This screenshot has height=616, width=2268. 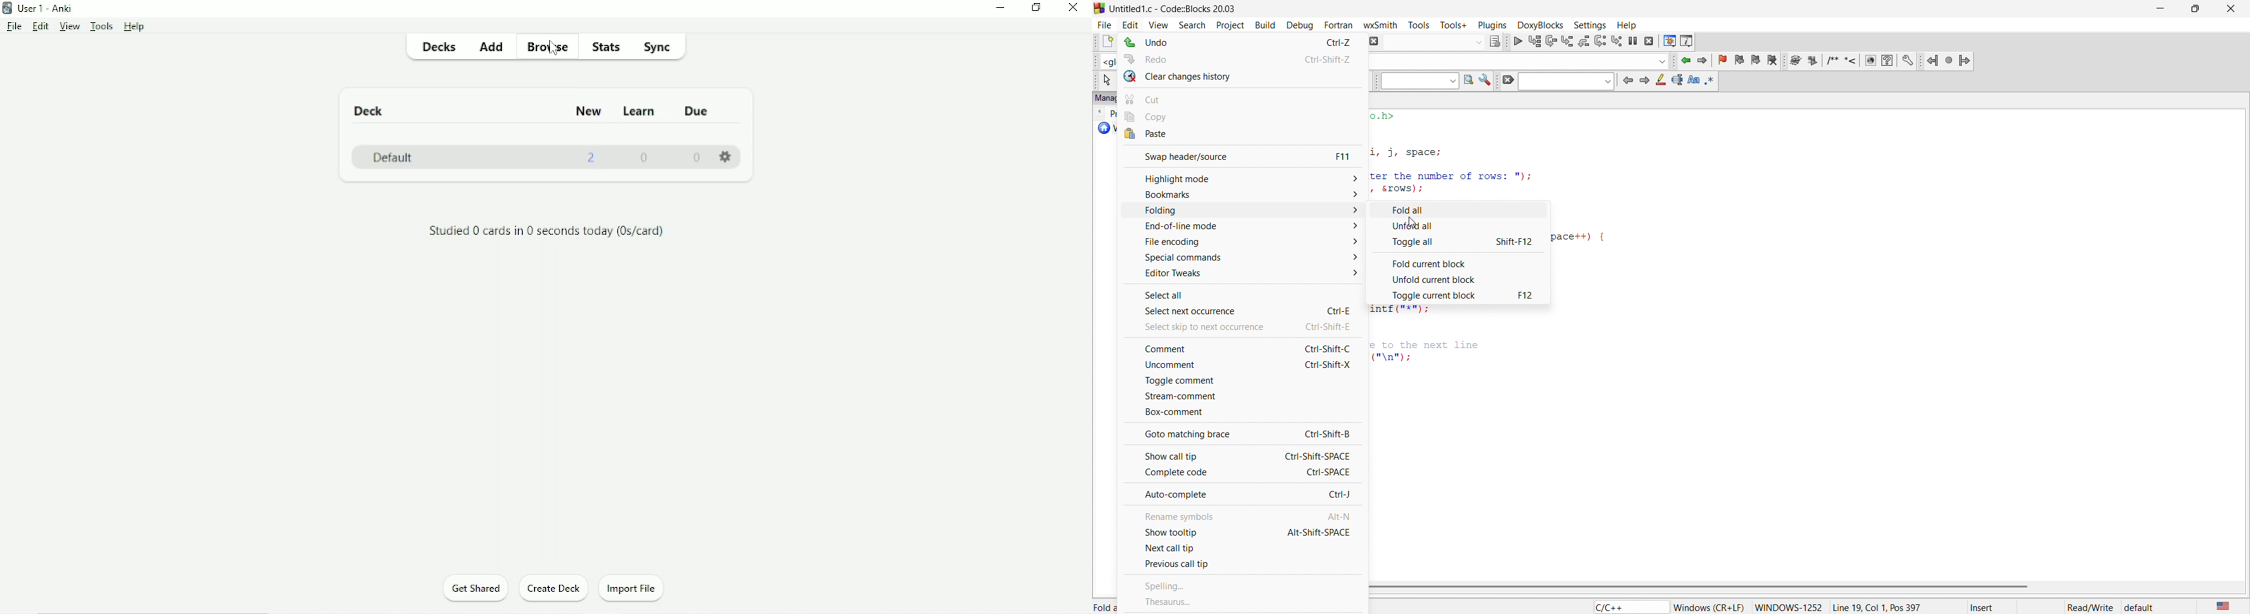 What do you see at coordinates (370, 111) in the screenshot?
I see `Deck` at bounding box center [370, 111].